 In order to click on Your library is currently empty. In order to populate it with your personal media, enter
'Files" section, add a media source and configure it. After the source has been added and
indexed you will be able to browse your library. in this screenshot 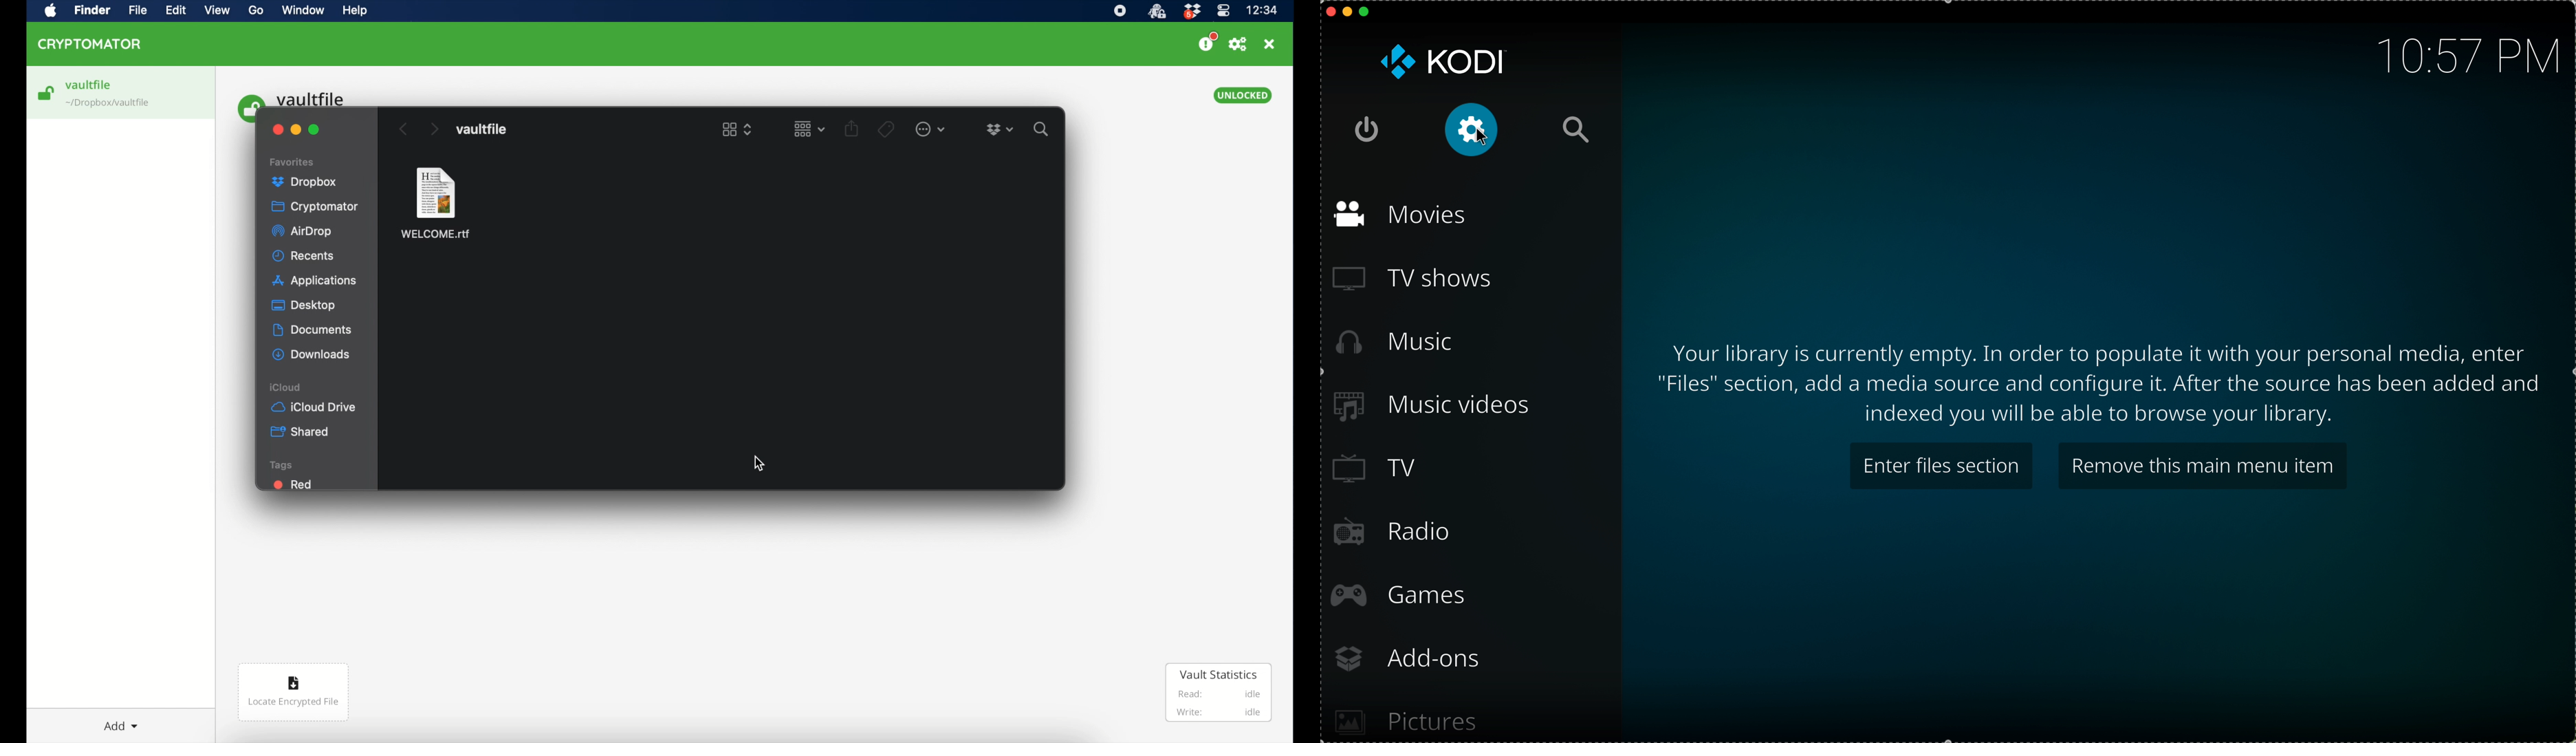, I will do `click(2102, 383)`.